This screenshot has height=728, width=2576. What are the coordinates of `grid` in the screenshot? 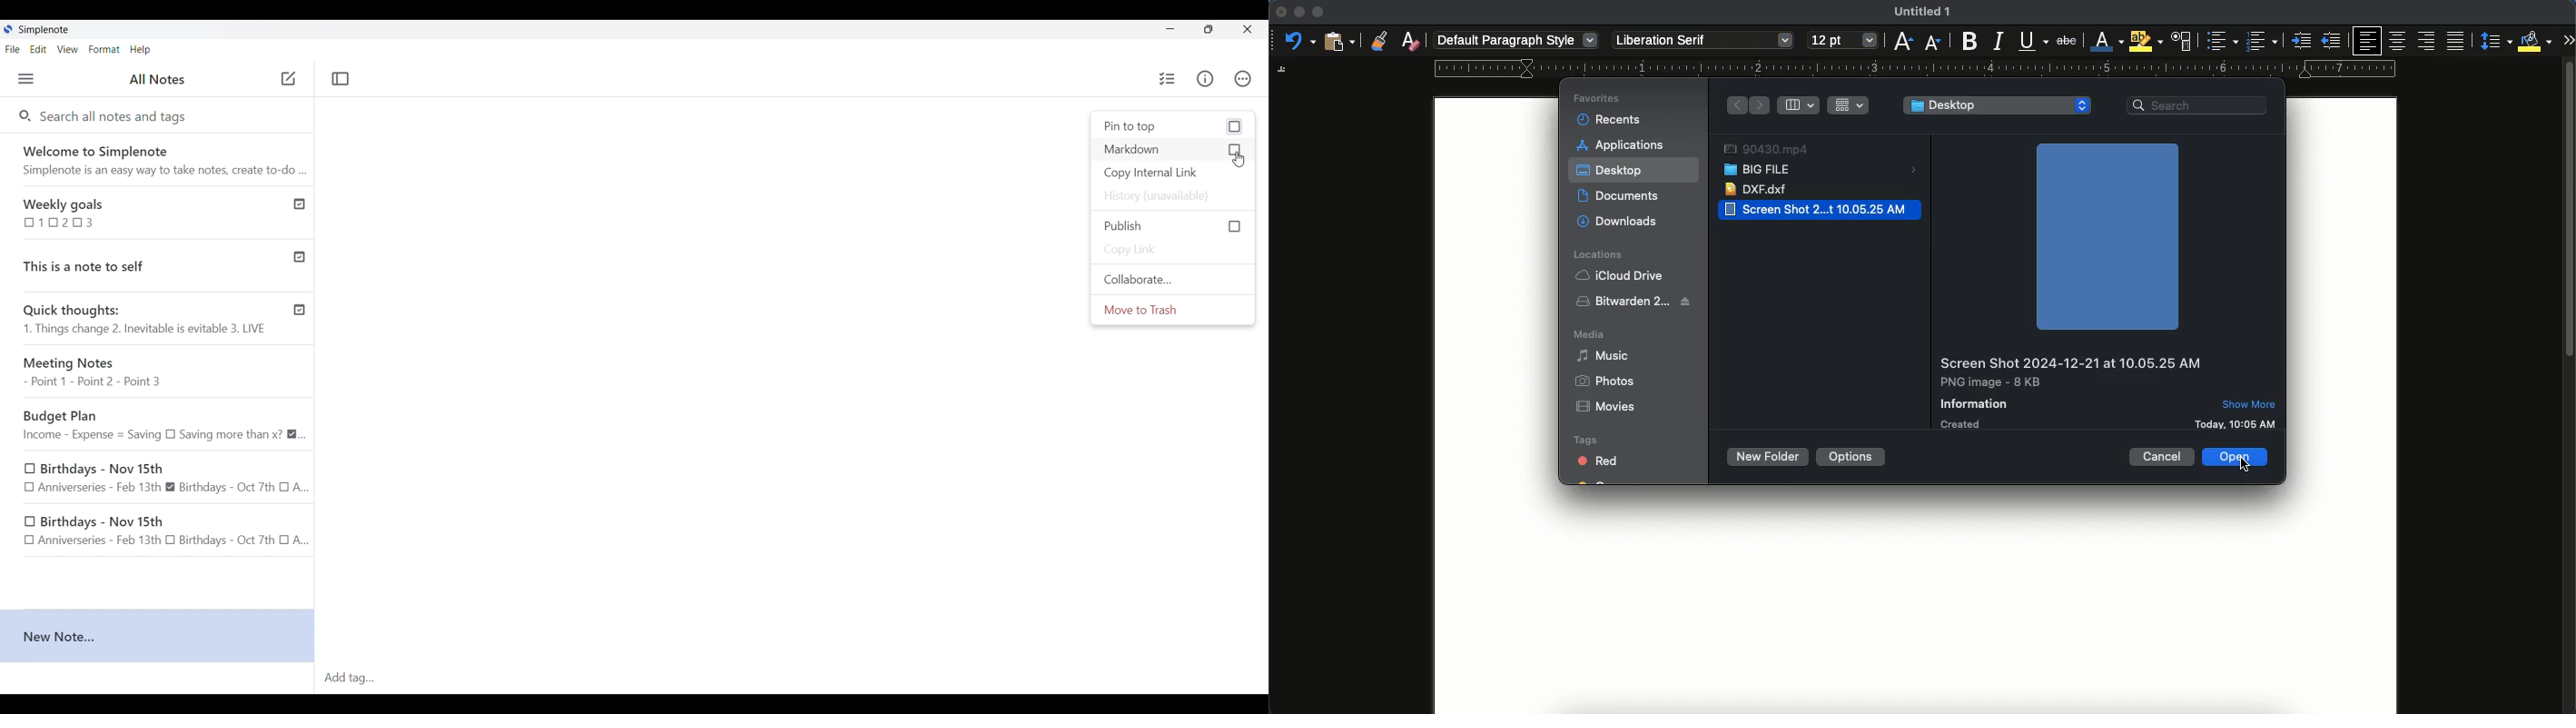 It's located at (1849, 105).